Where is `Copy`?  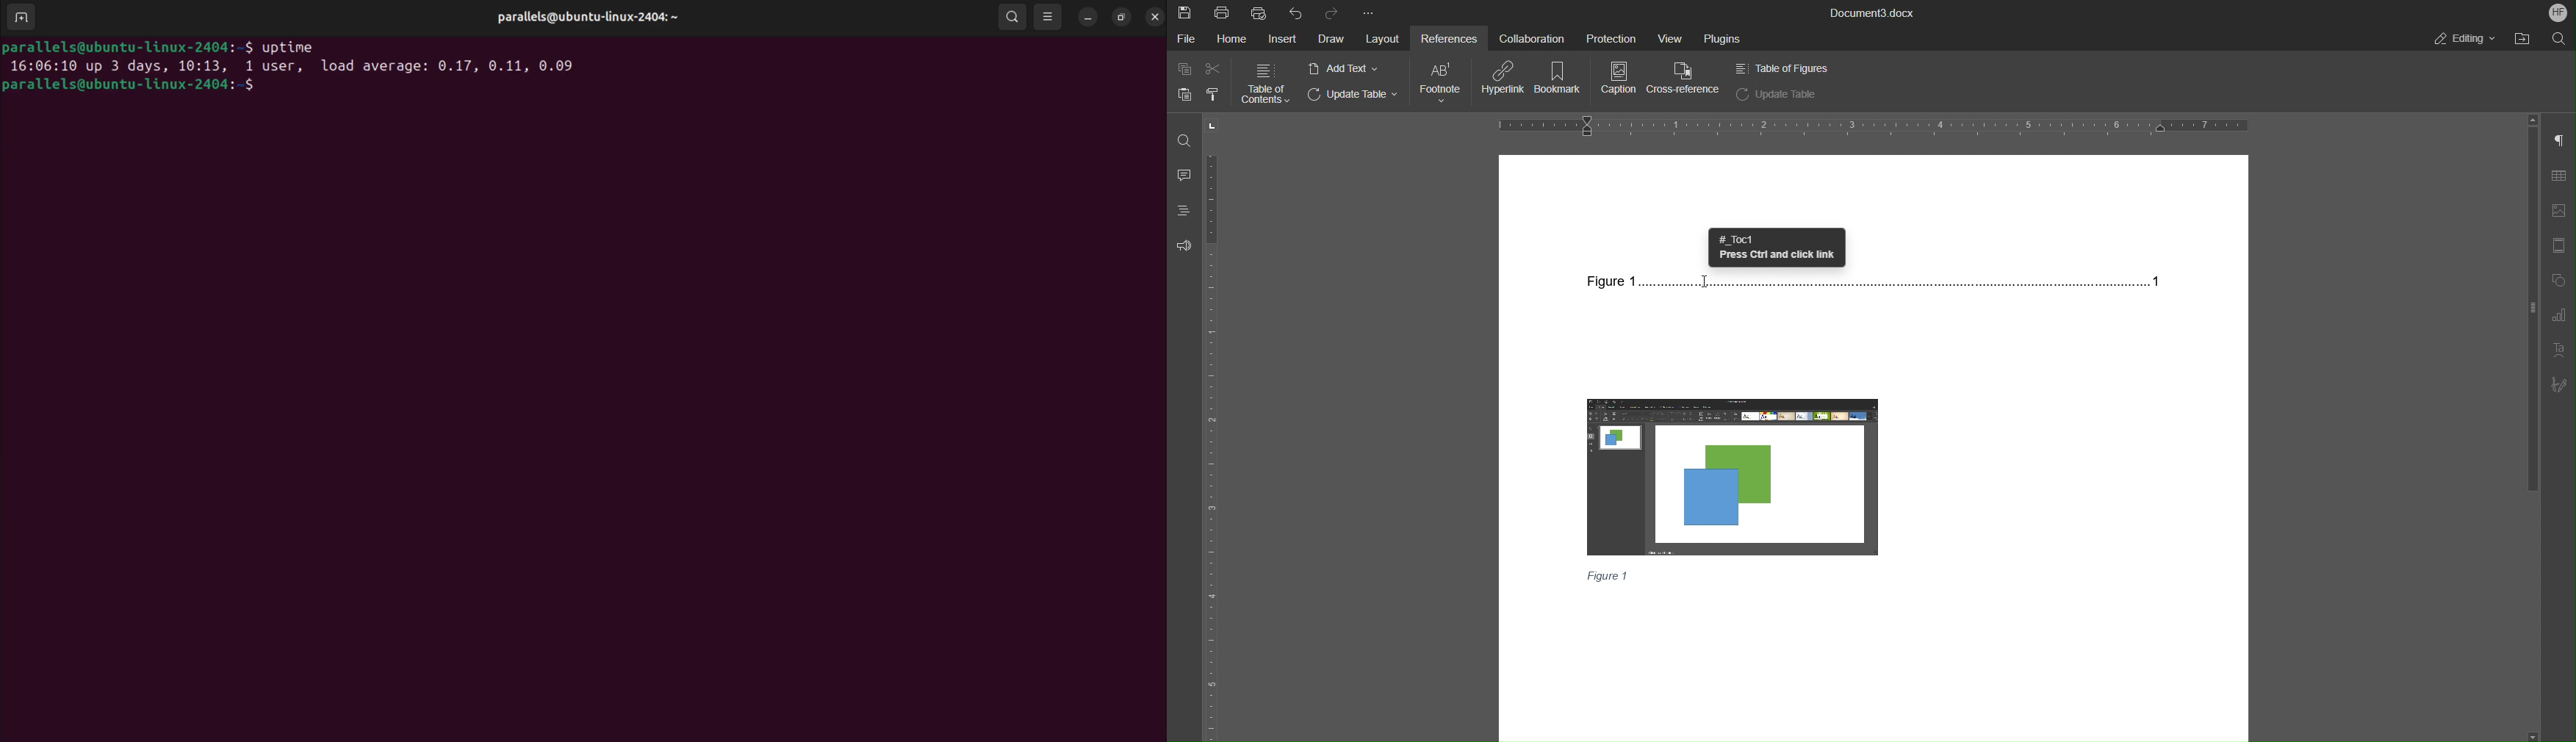
Copy is located at coordinates (1185, 69).